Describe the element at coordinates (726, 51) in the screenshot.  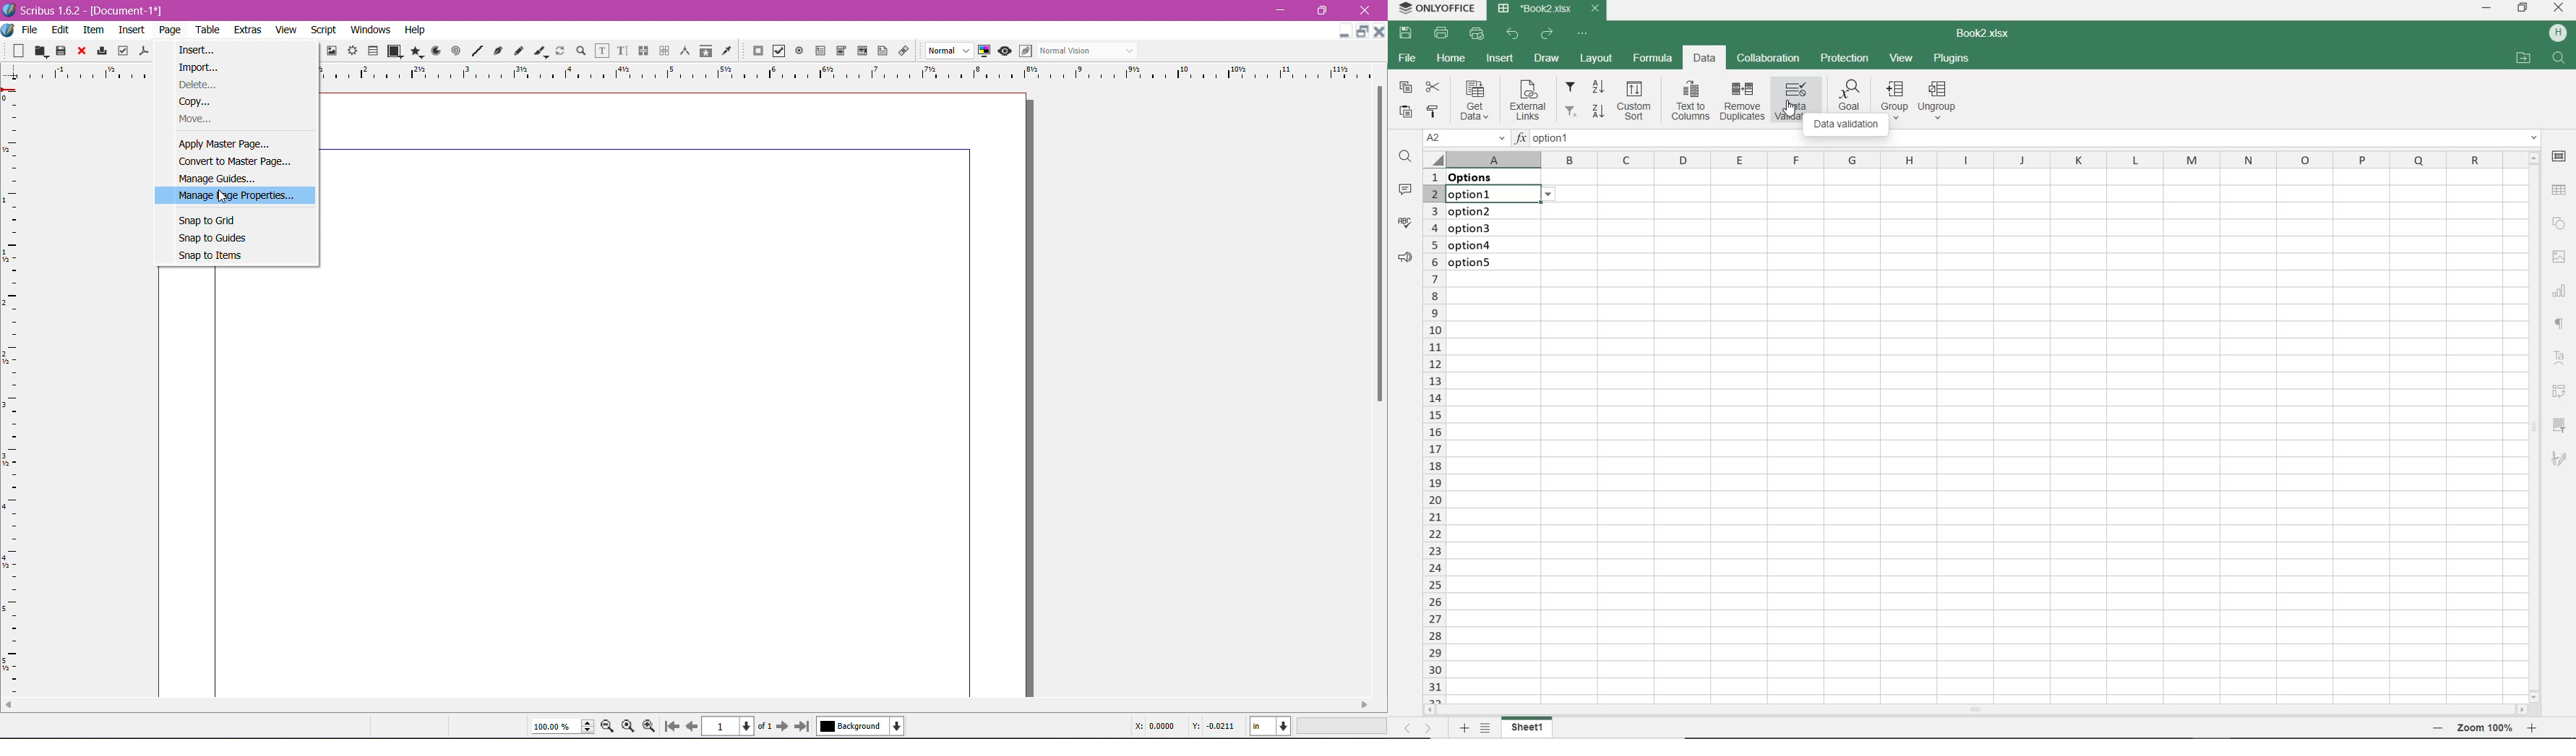
I see `Eye Dropper` at that location.